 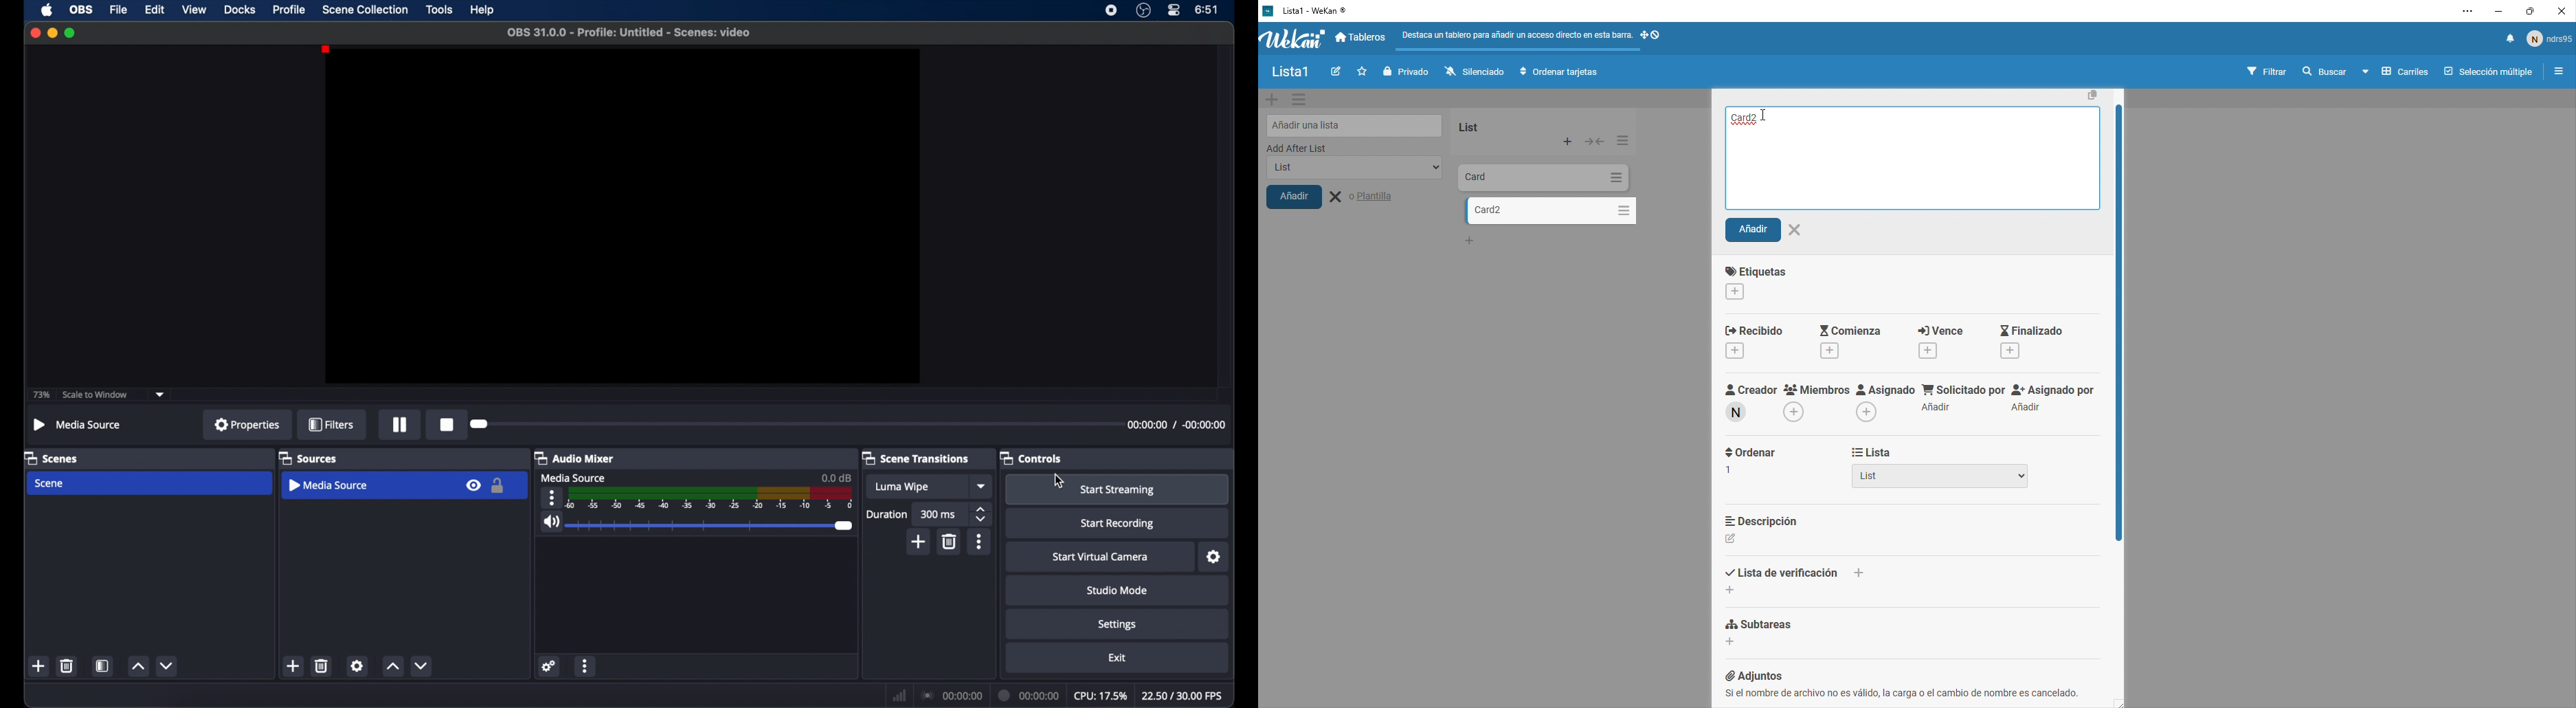 I want to click on silenciado, so click(x=1471, y=71).